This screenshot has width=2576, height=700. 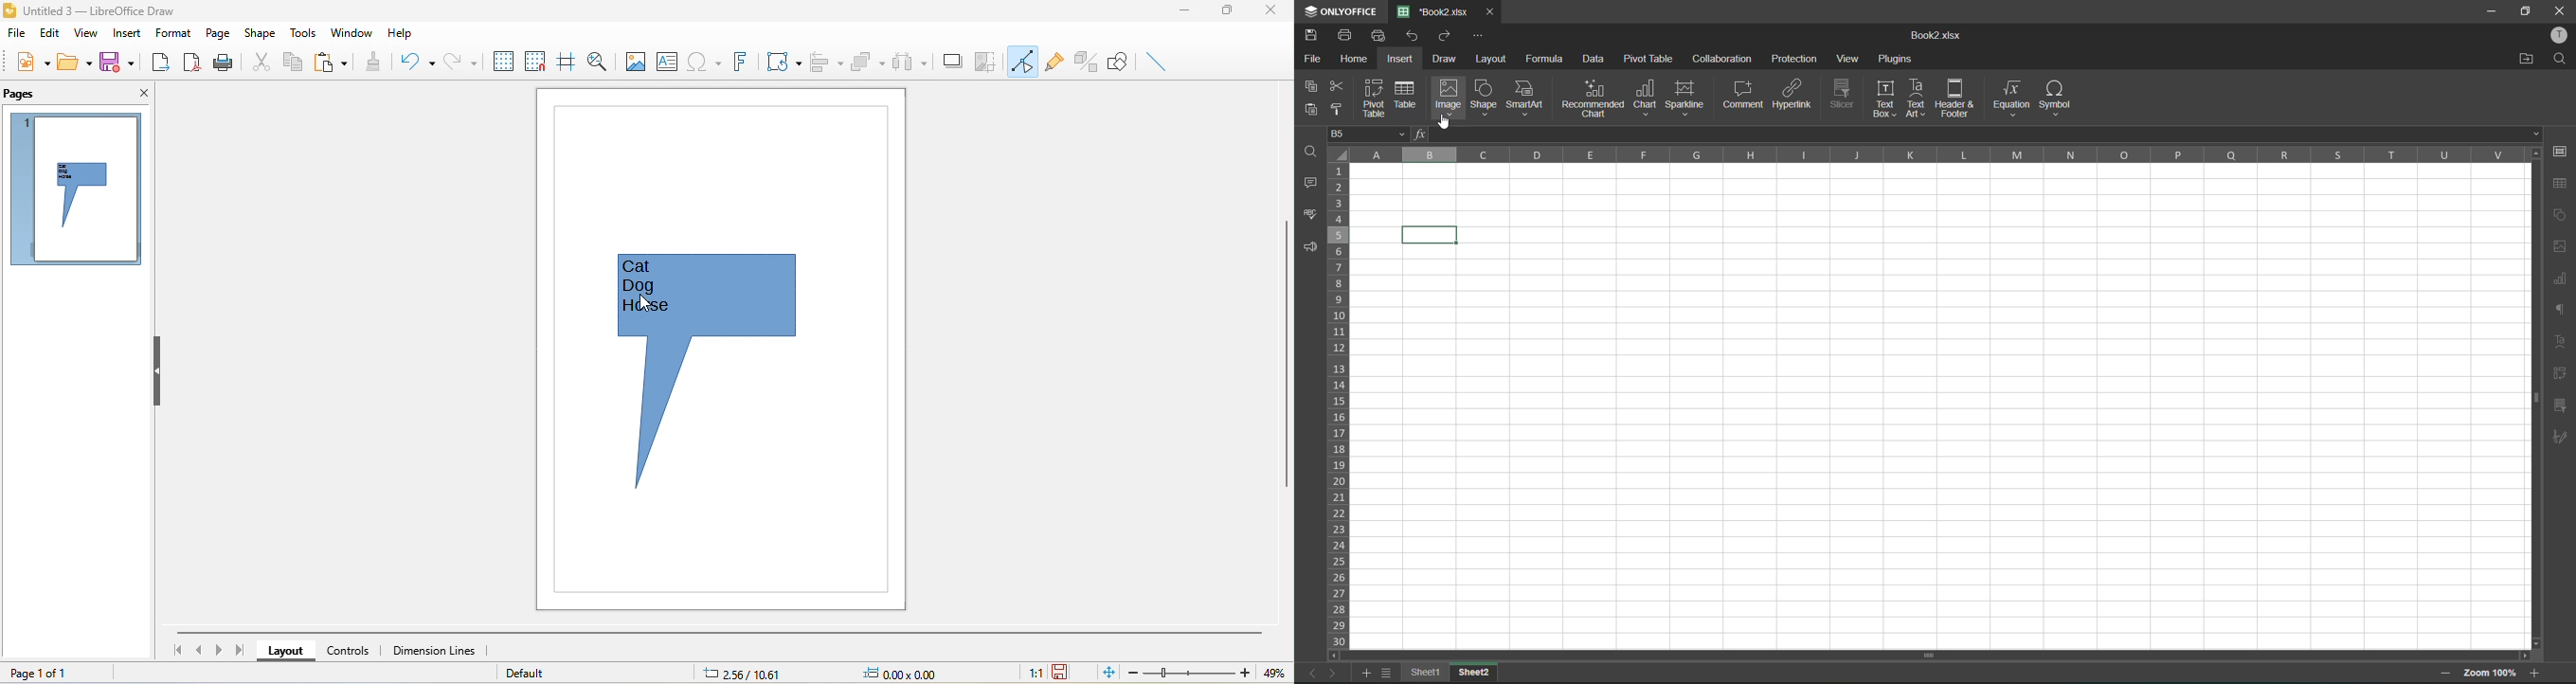 What do you see at coordinates (24, 93) in the screenshot?
I see `pages` at bounding box center [24, 93].